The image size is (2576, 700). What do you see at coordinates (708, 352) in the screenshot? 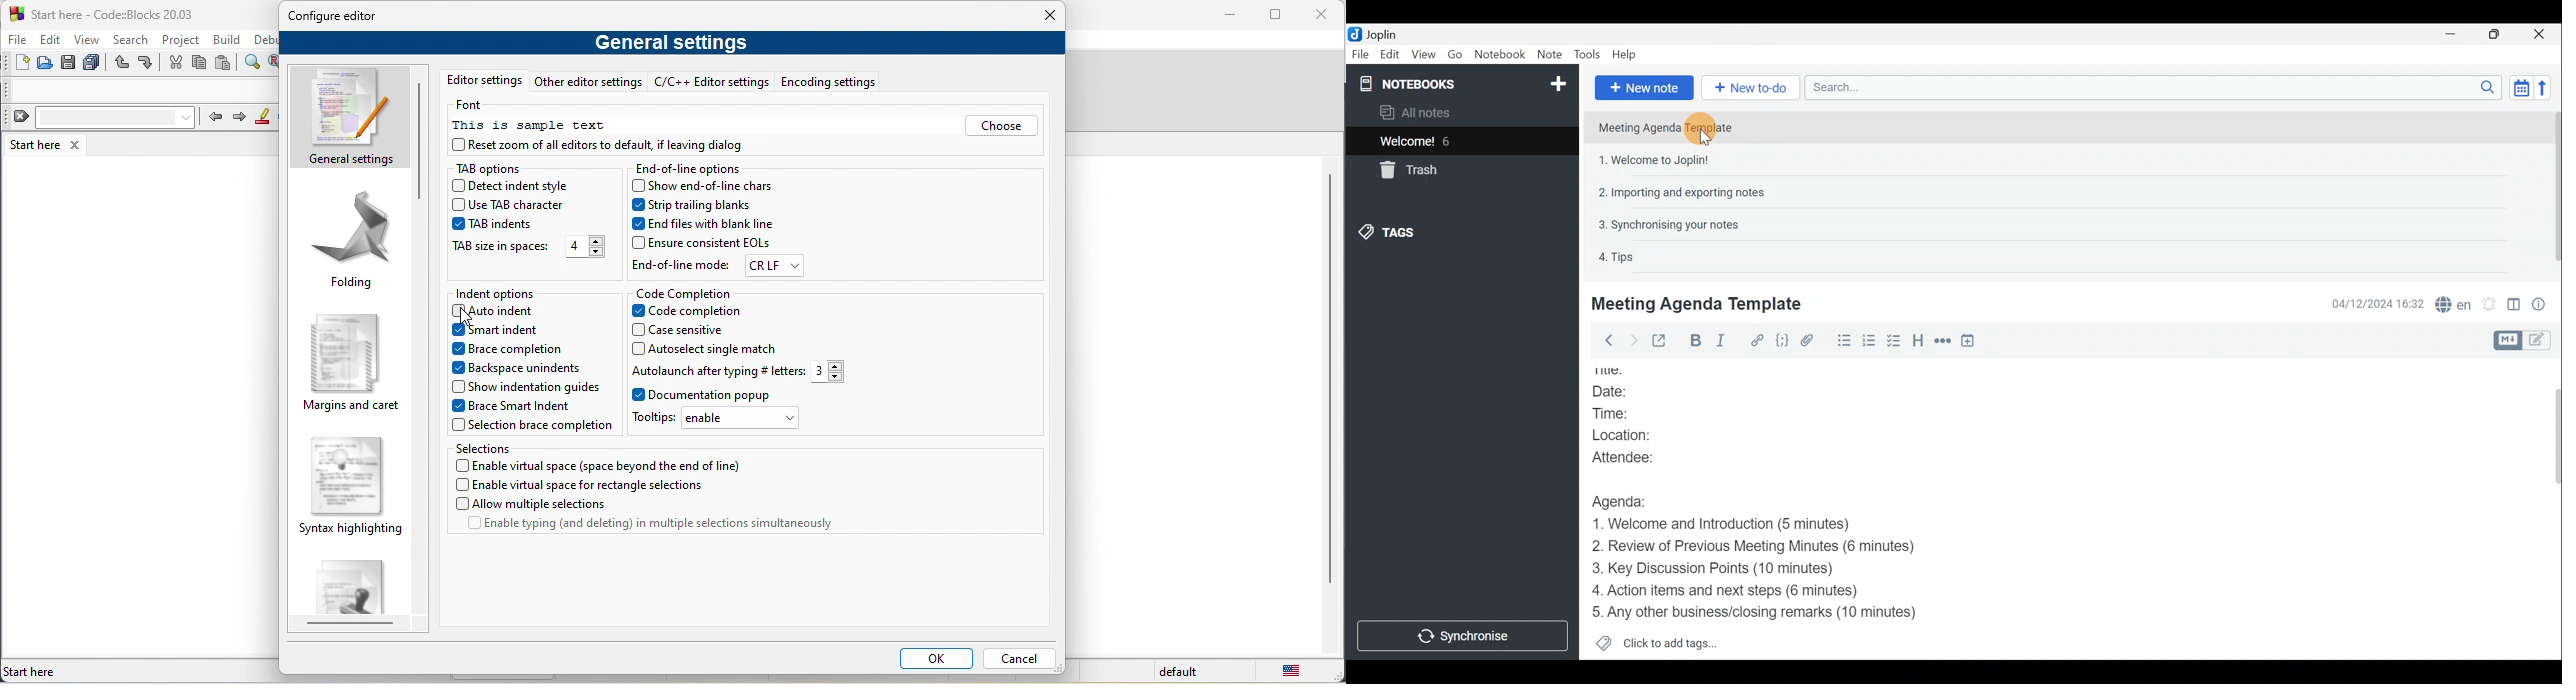
I see `auto select single match` at bounding box center [708, 352].